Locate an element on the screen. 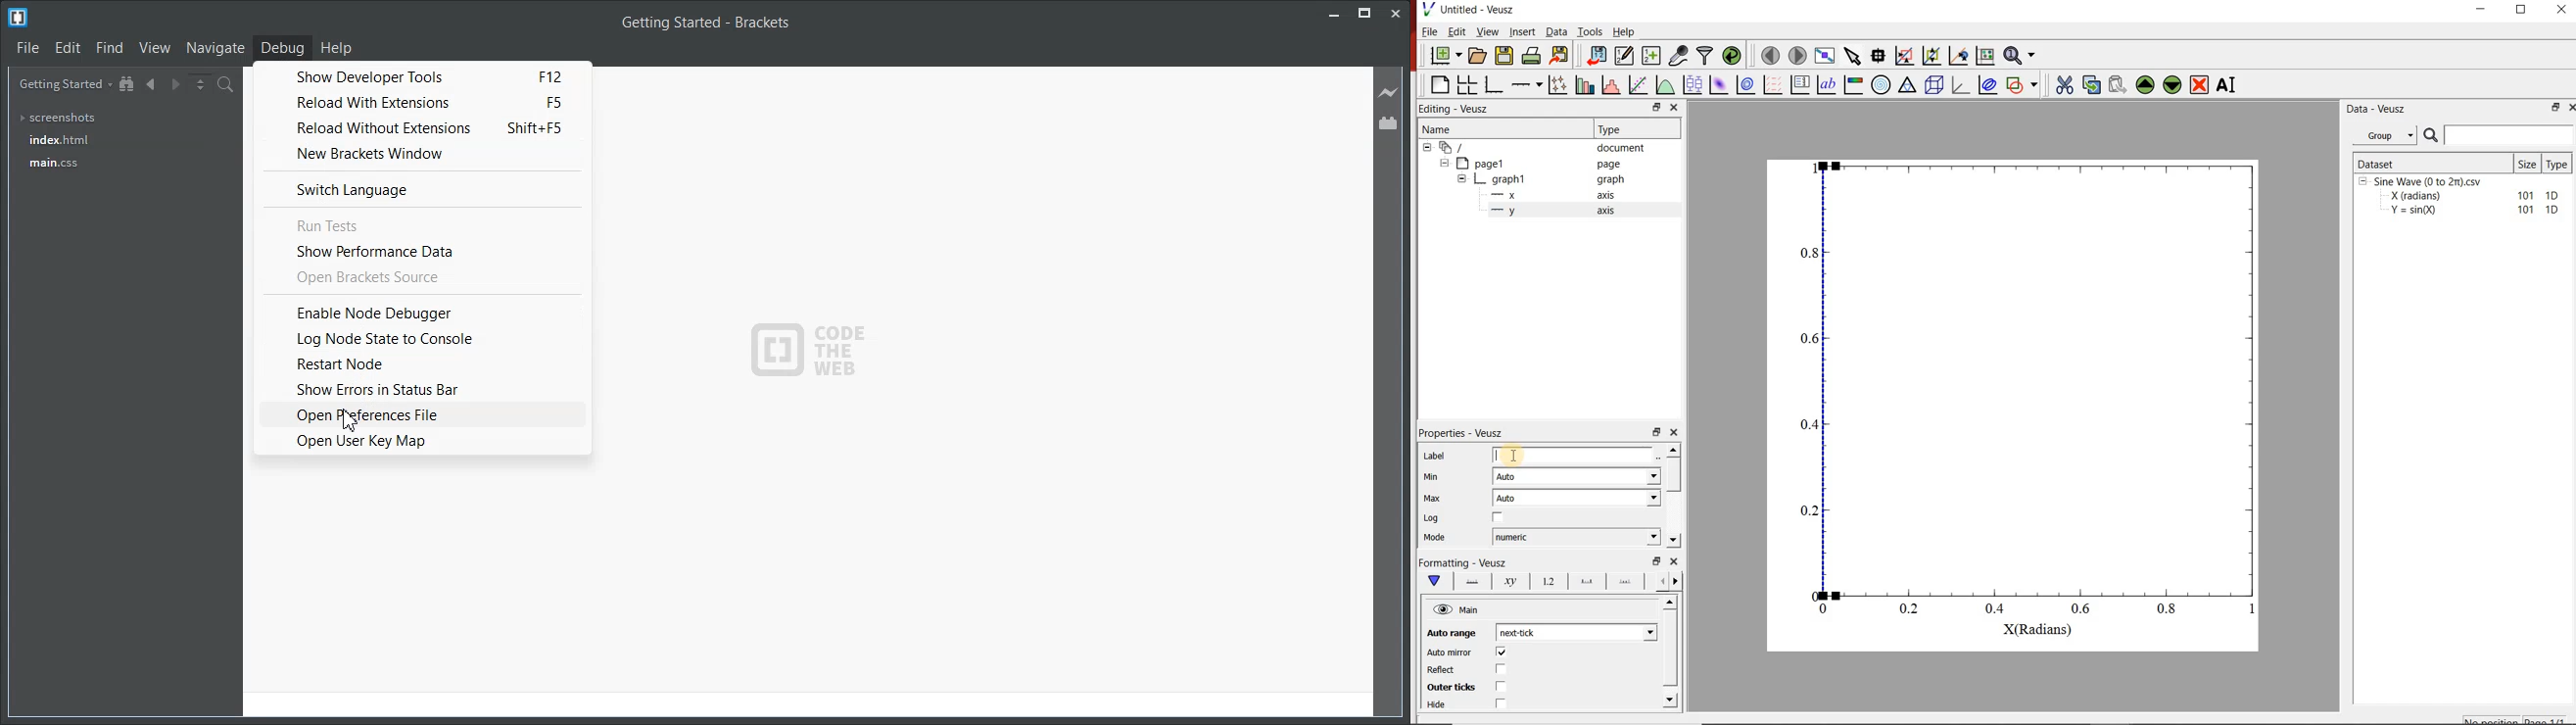 Image resolution: width=2576 pixels, height=728 pixels. Split the editor vertically or Horizontally is located at coordinates (200, 84).